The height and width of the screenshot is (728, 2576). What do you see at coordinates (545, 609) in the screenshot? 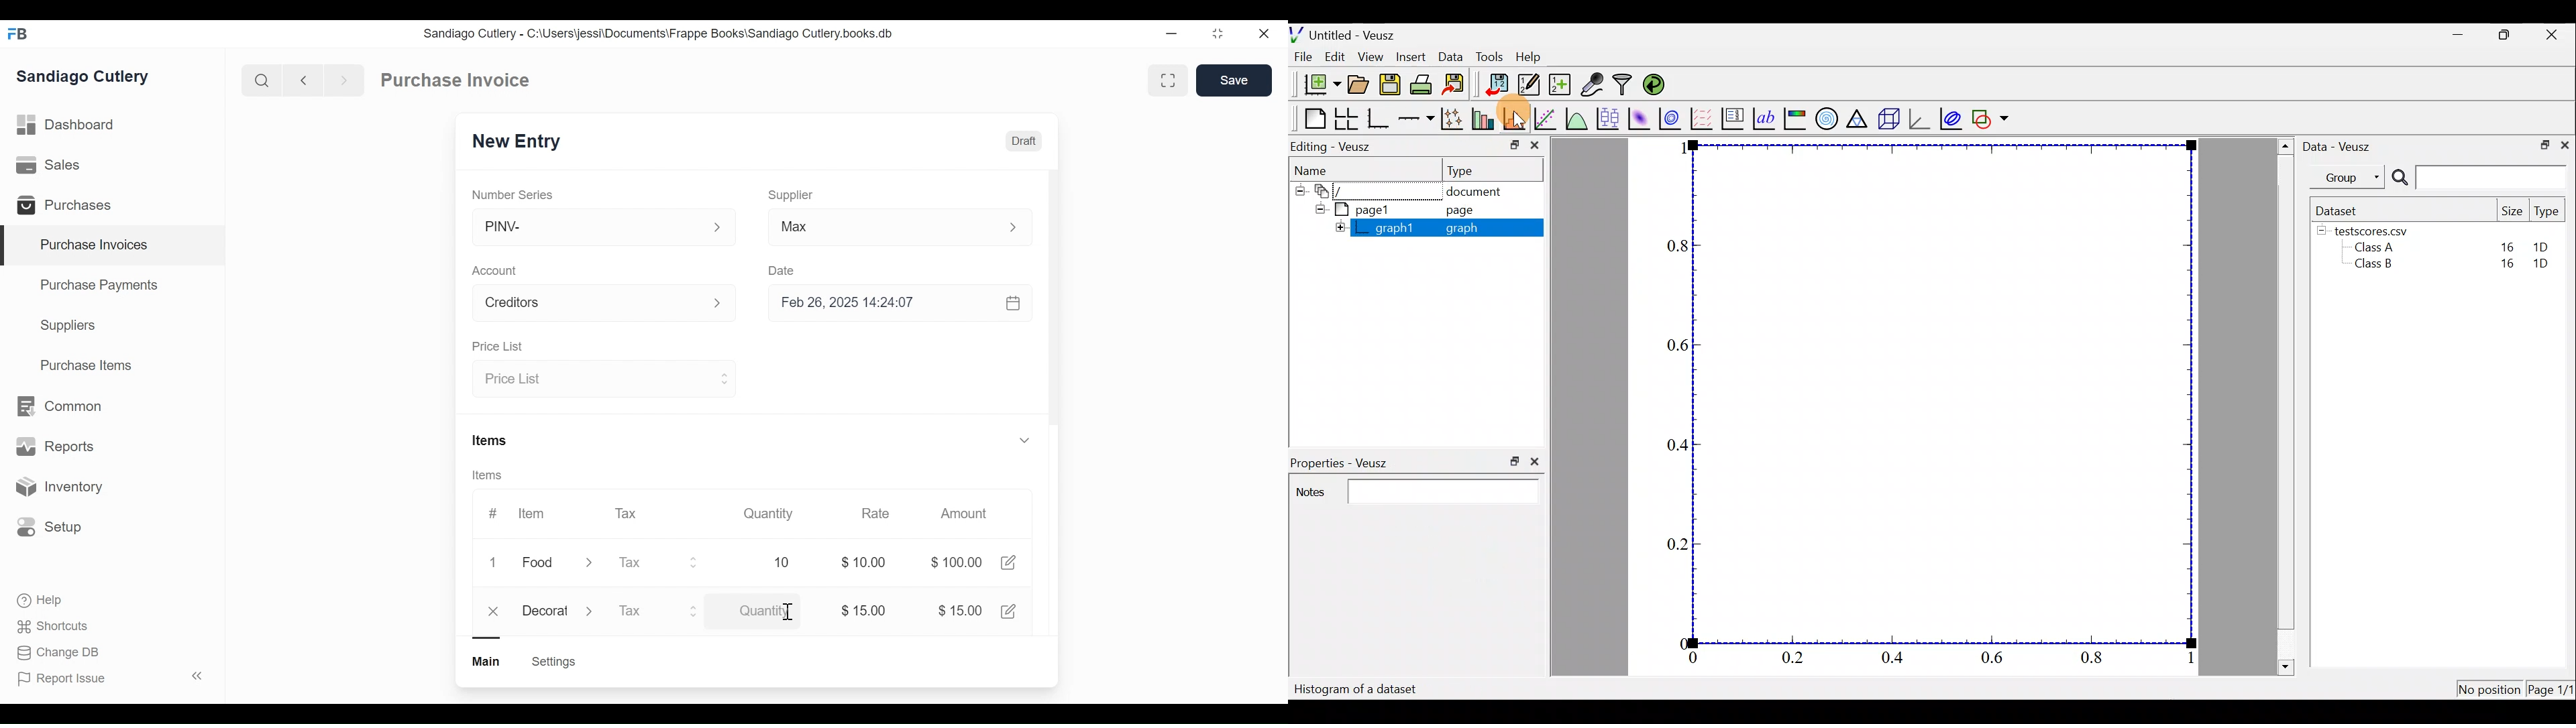
I see `Decorat` at bounding box center [545, 609].